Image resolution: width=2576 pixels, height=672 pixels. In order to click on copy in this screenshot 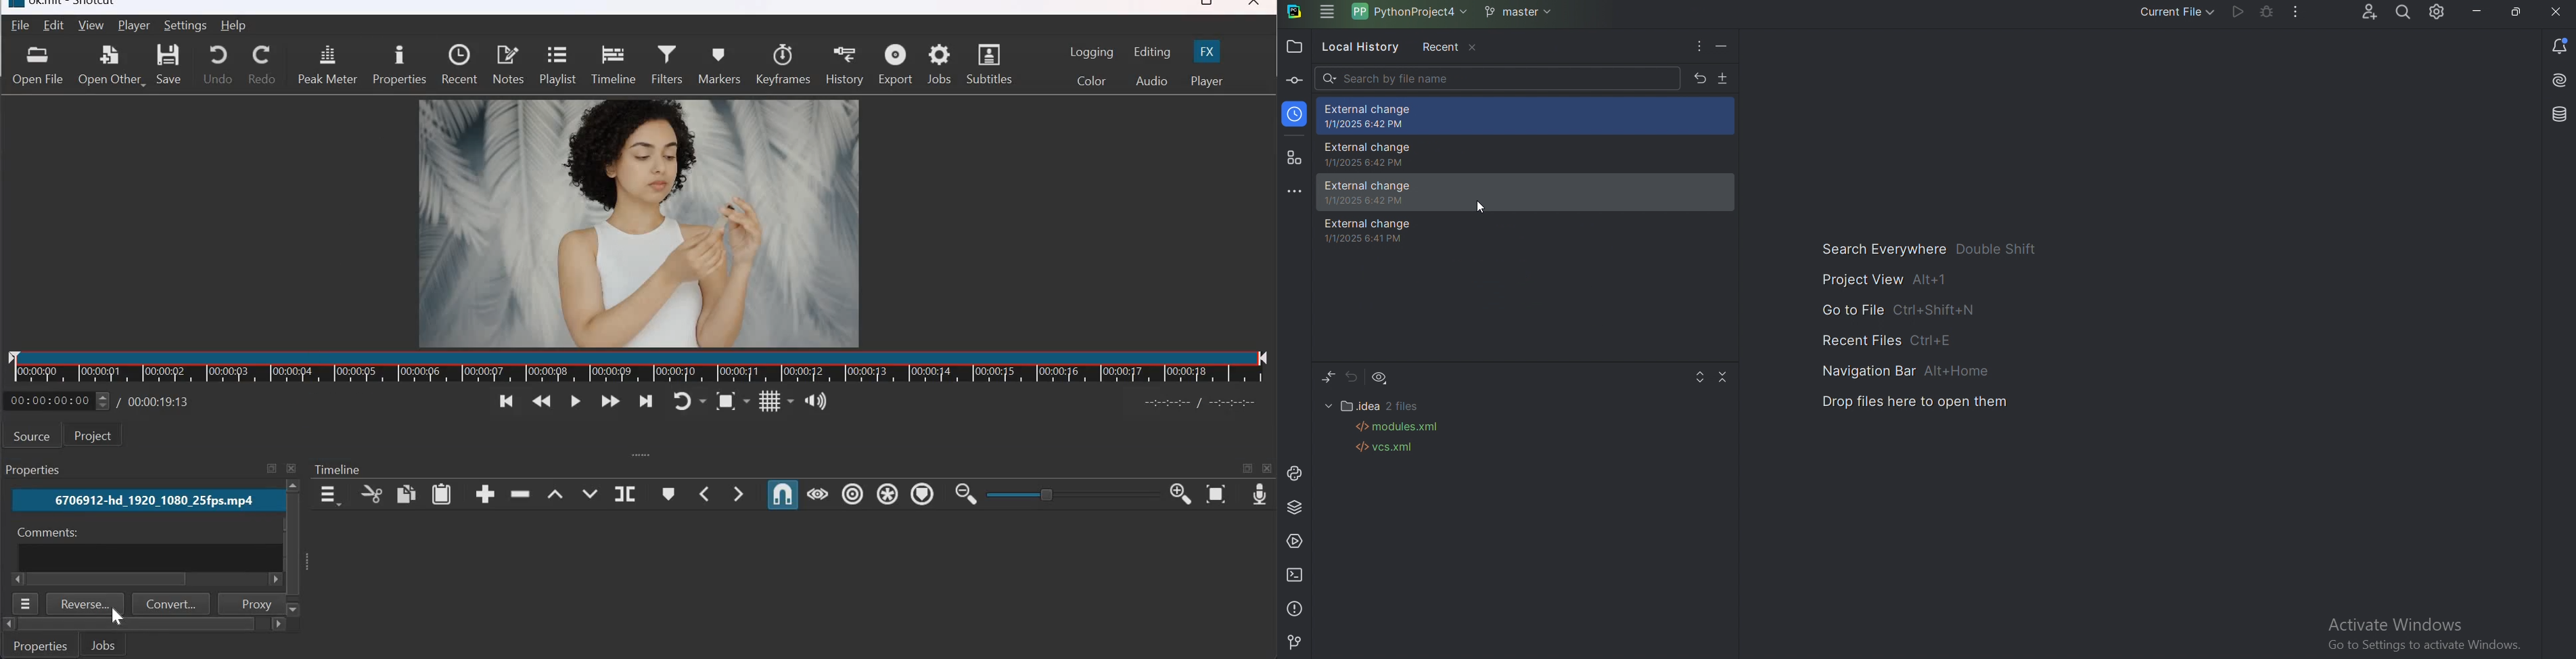, I will do `click(406, 493)`.